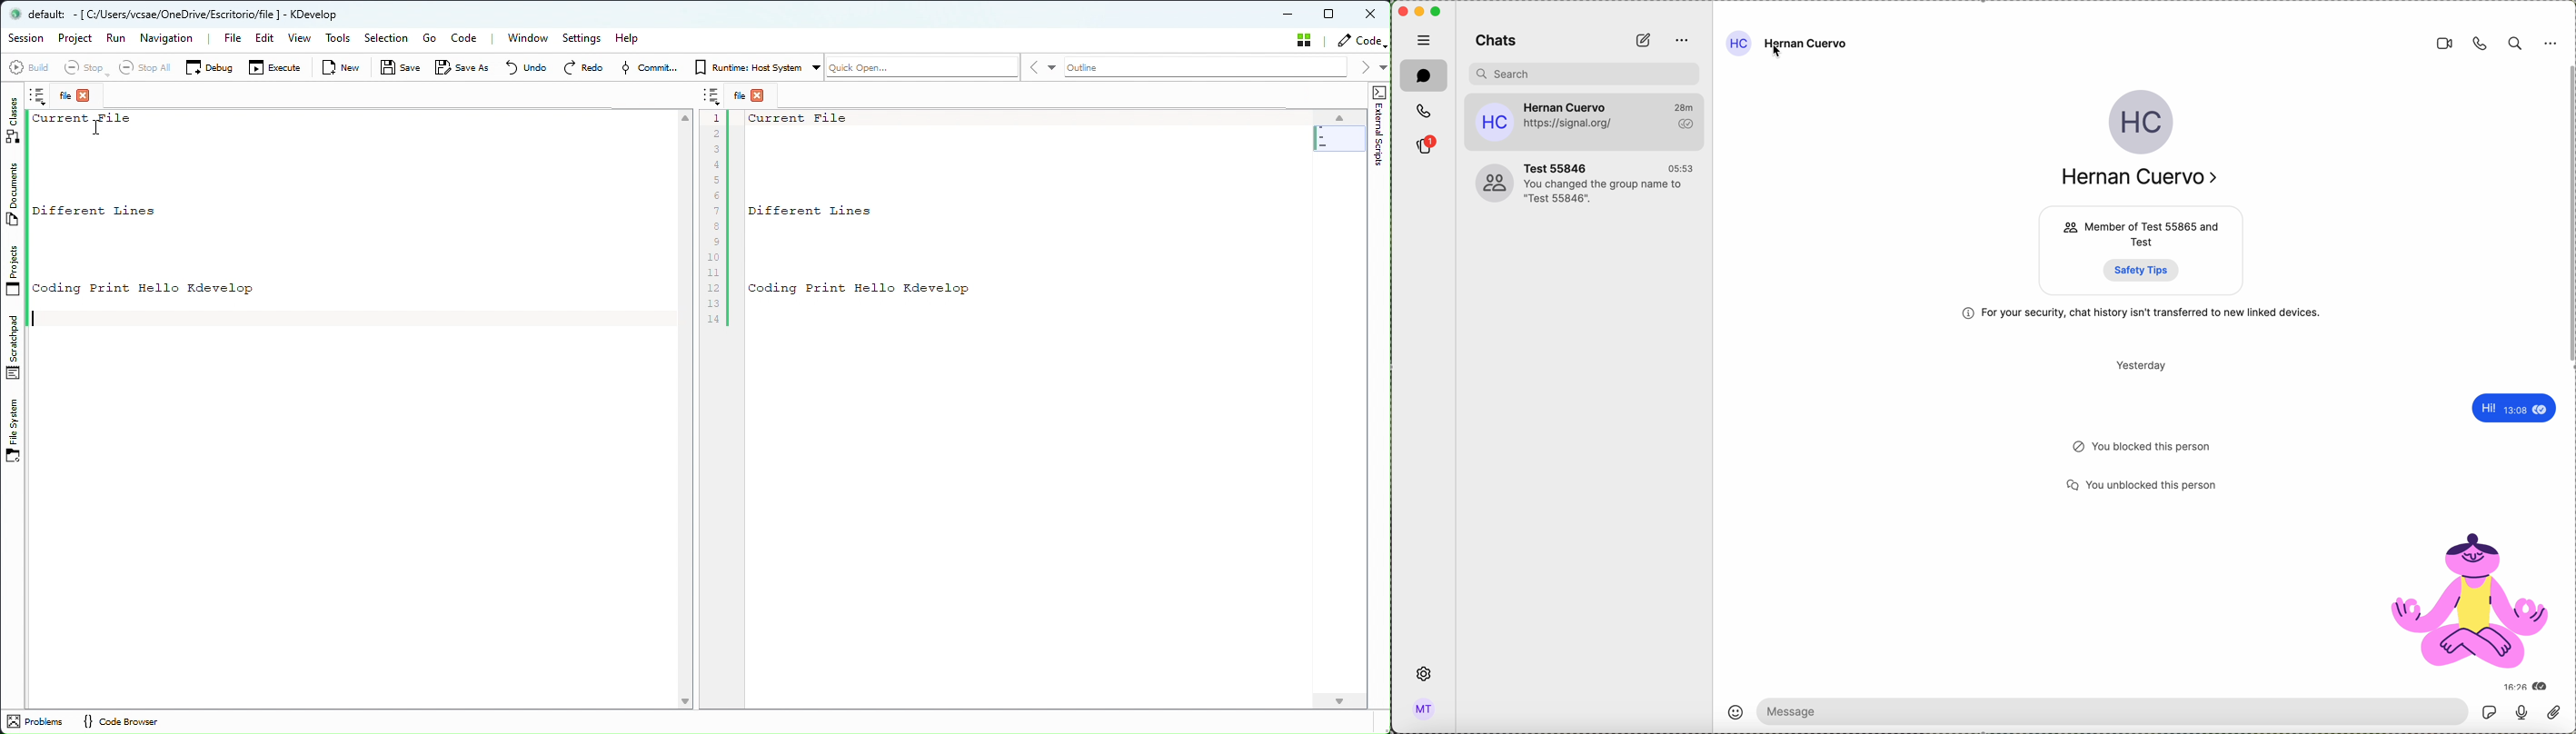  What do you see at coordinates (1571, 124) in the screenshot?
I see `https://signal.org/` at bounding box center [1571, 124].